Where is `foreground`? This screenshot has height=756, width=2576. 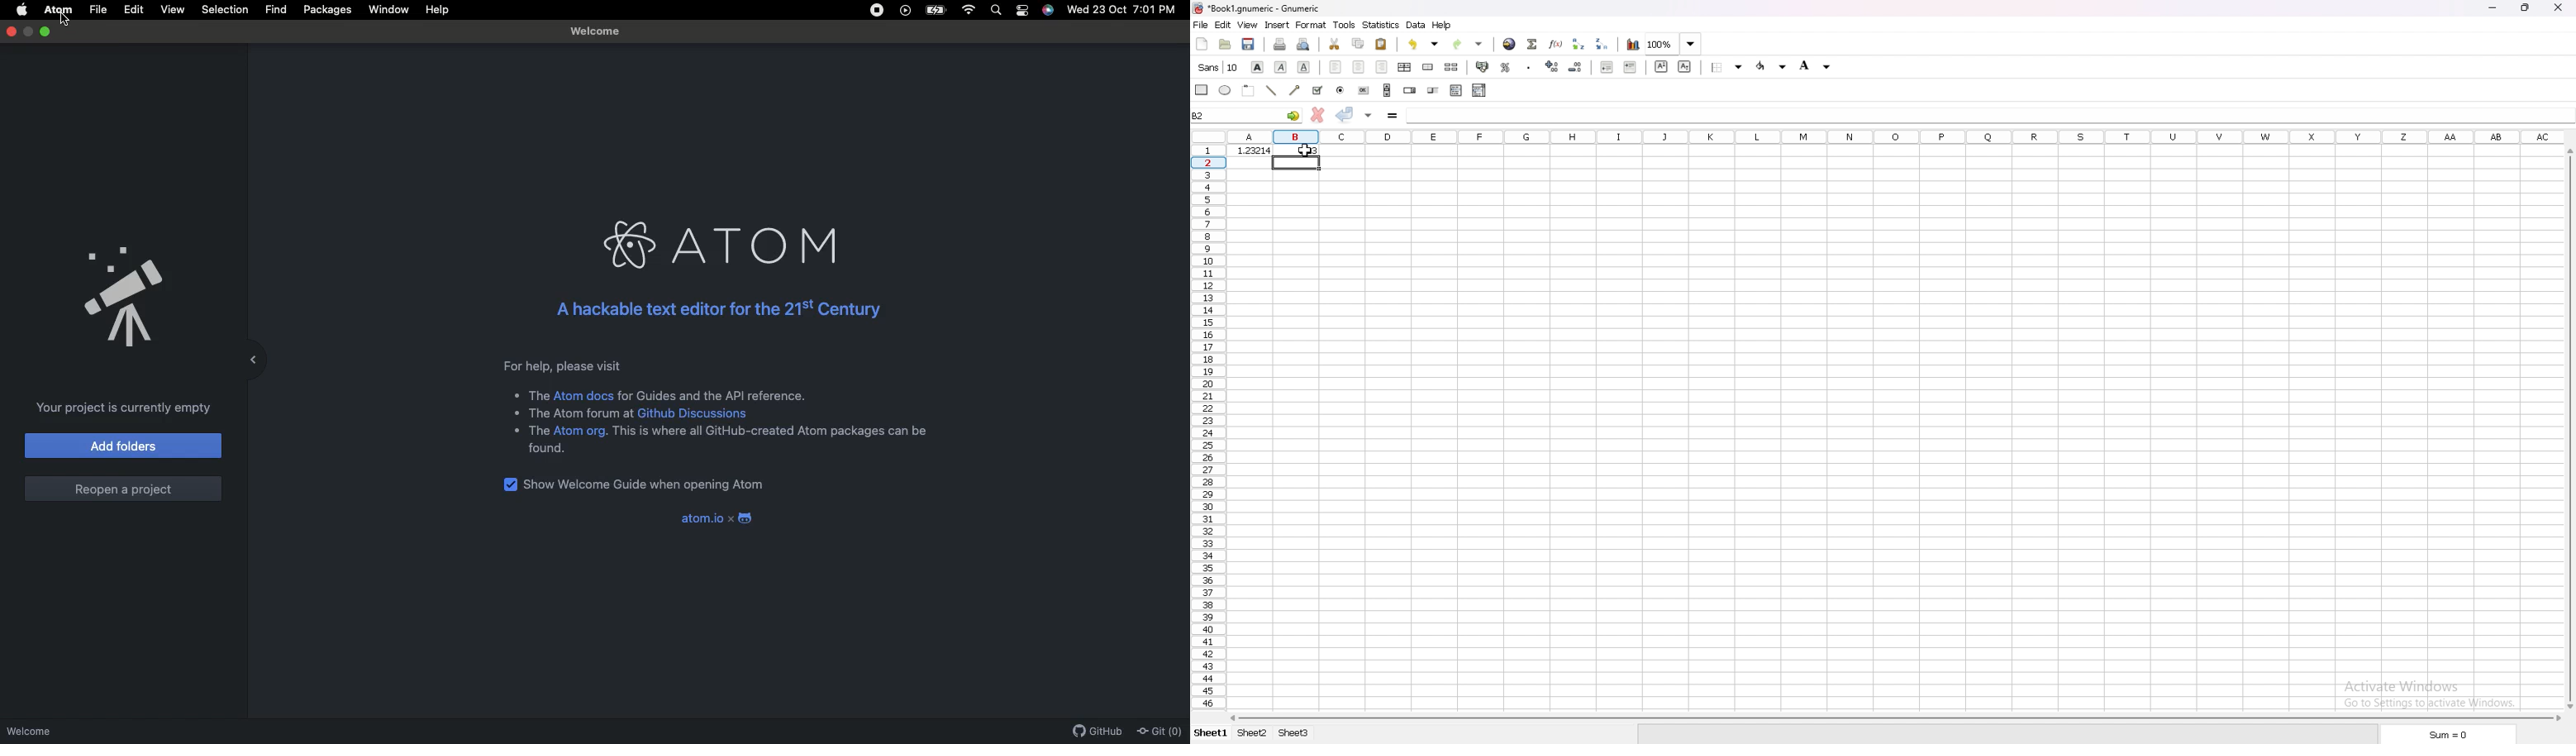 foreground is located at coordinates (1771, 66).